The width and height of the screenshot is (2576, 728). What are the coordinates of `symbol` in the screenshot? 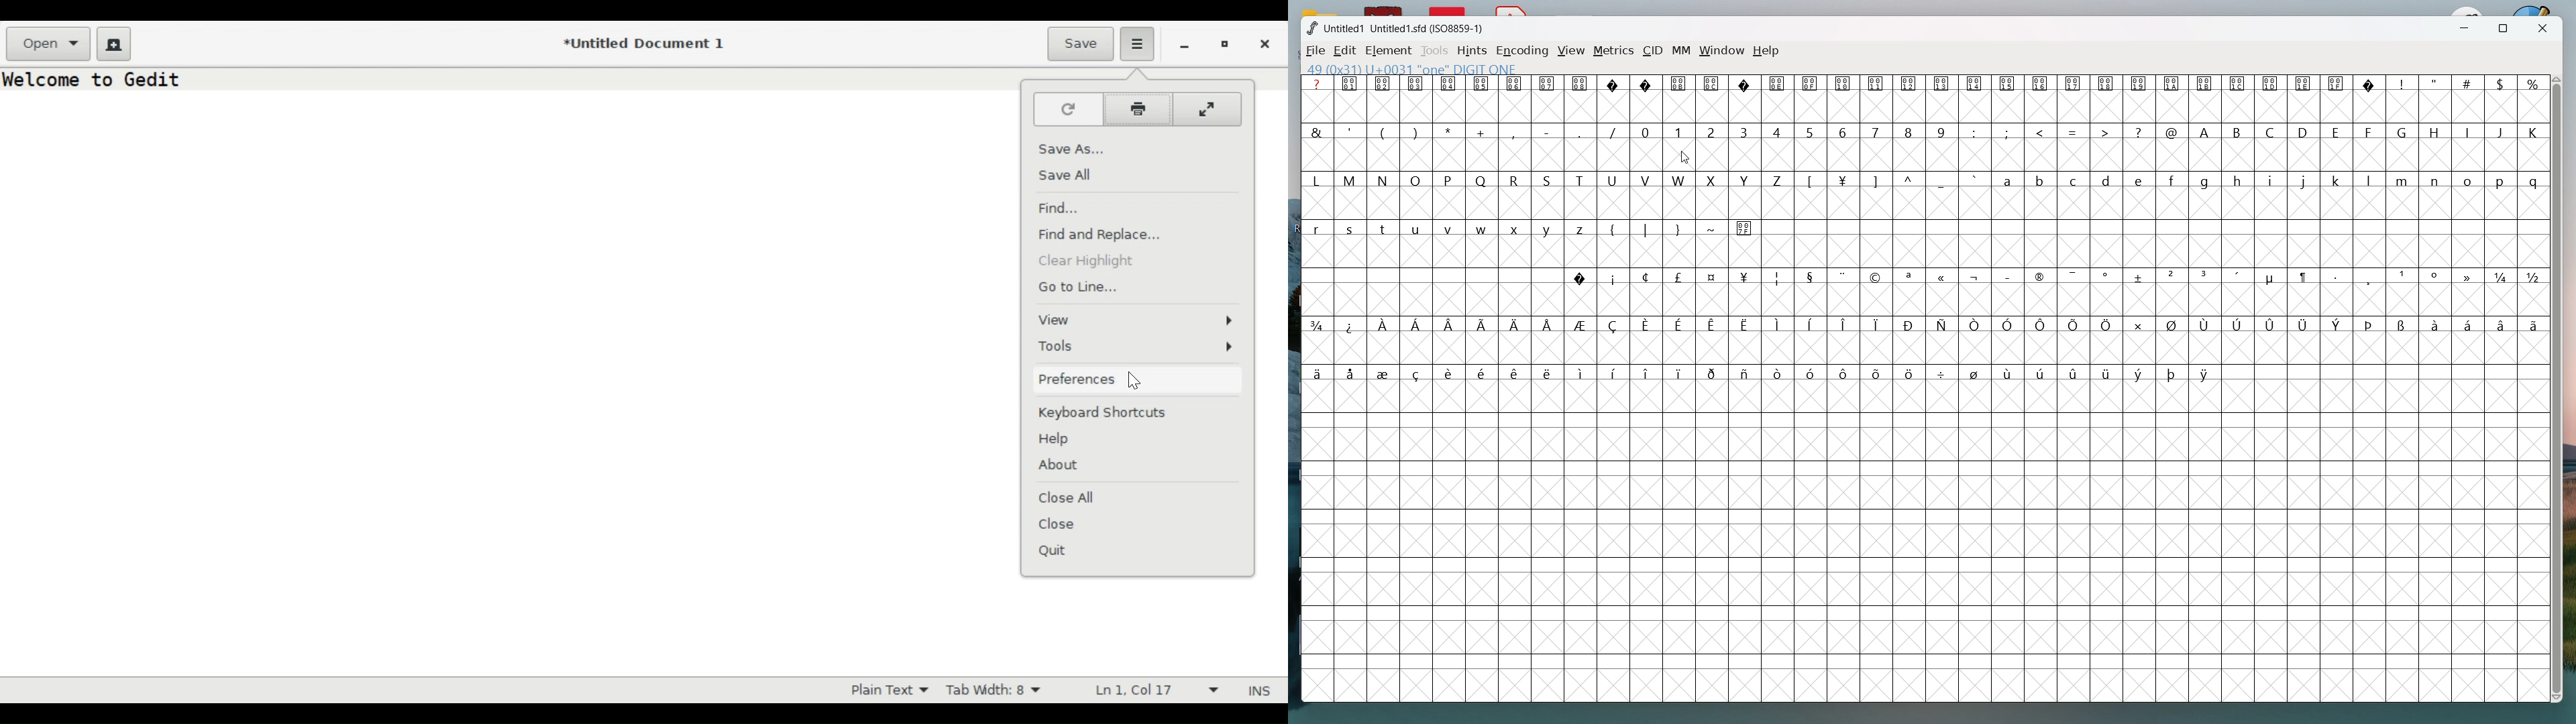 It's located at (2010, 82).